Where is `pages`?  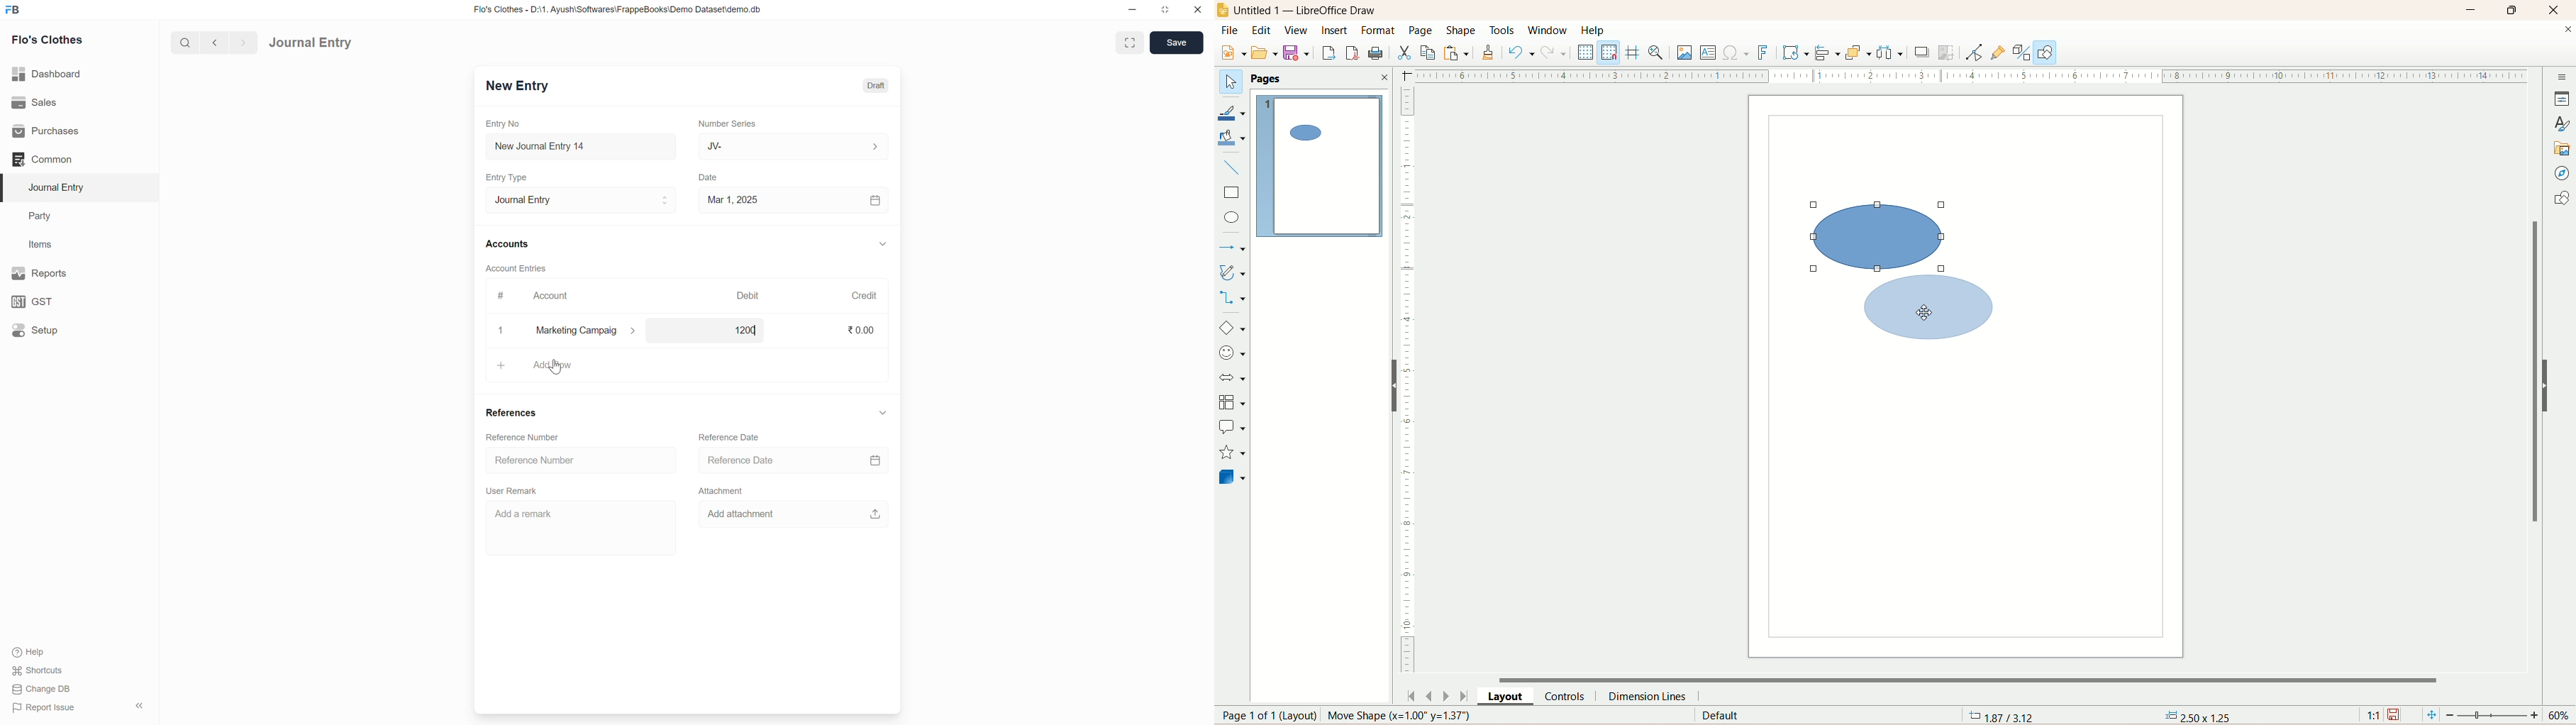 pages is located at coordinates (1269, 79).